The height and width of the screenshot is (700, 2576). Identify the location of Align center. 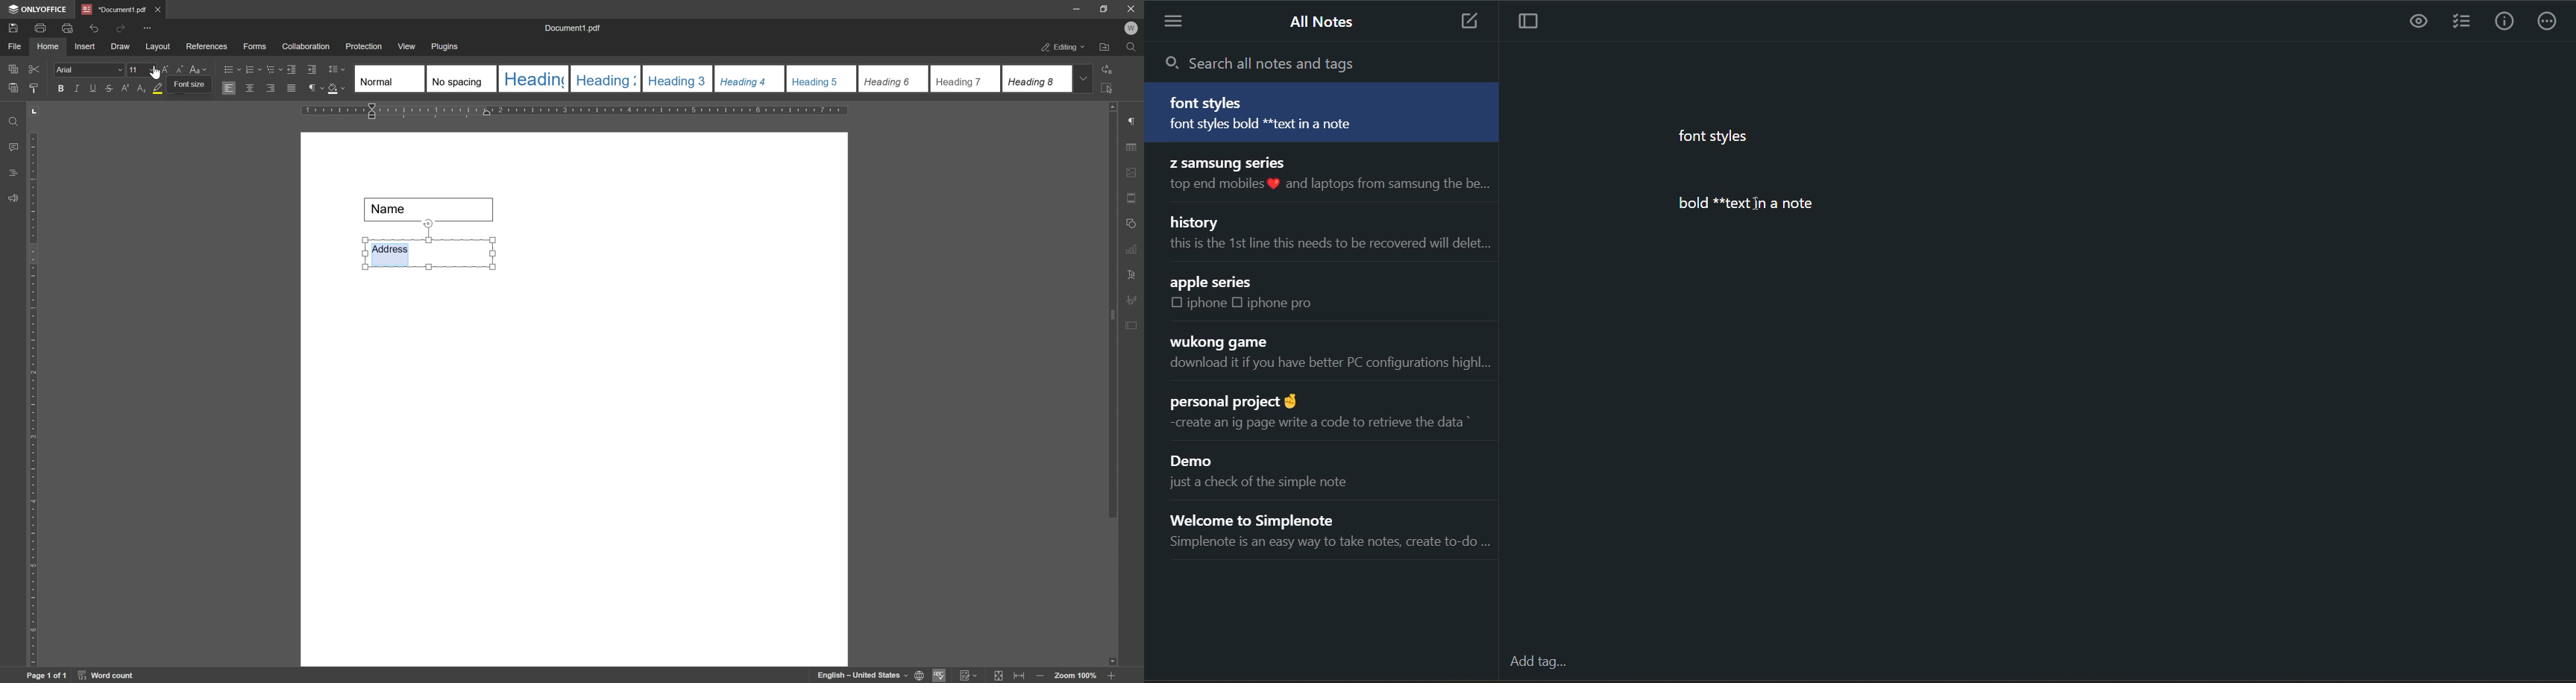
(250, 87).